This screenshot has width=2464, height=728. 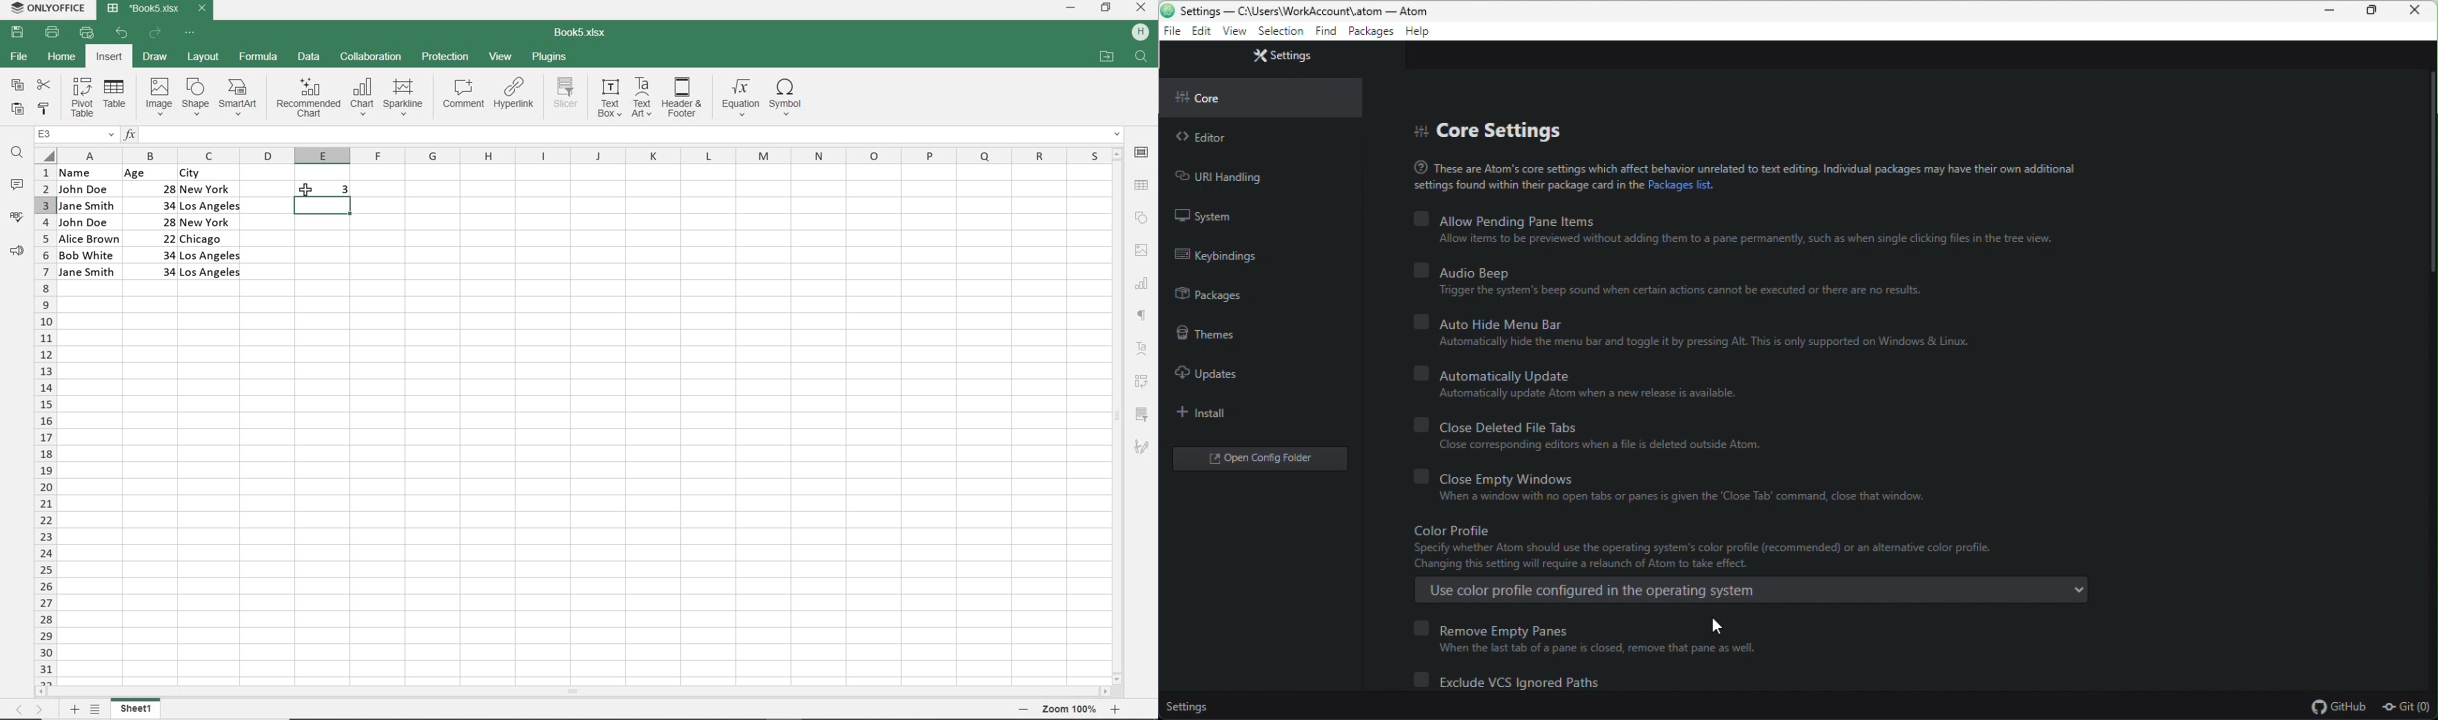 I want to click on 34, so click(x=155, y=205).